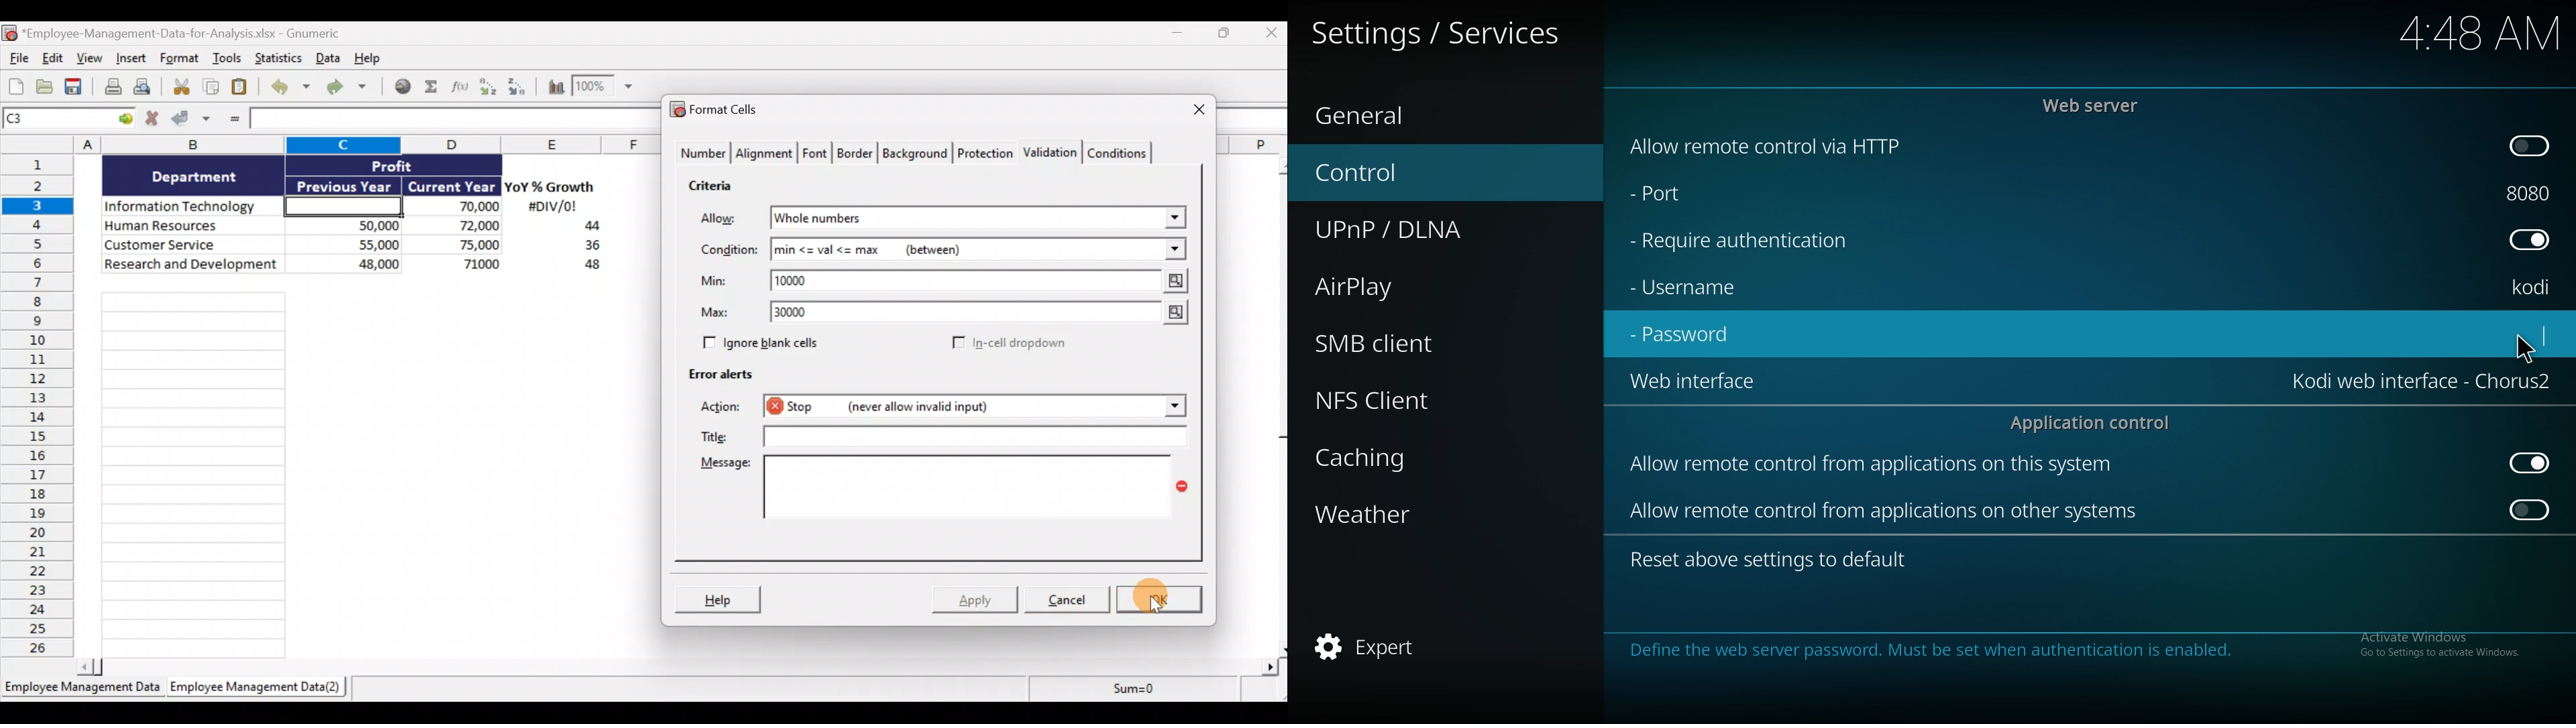 The width and height of the screenshot is (2576, 728). What do you see at coordinates (244, 87) in the screenshot?
I see `Paste clipboard` at bounding box center [244, 87].